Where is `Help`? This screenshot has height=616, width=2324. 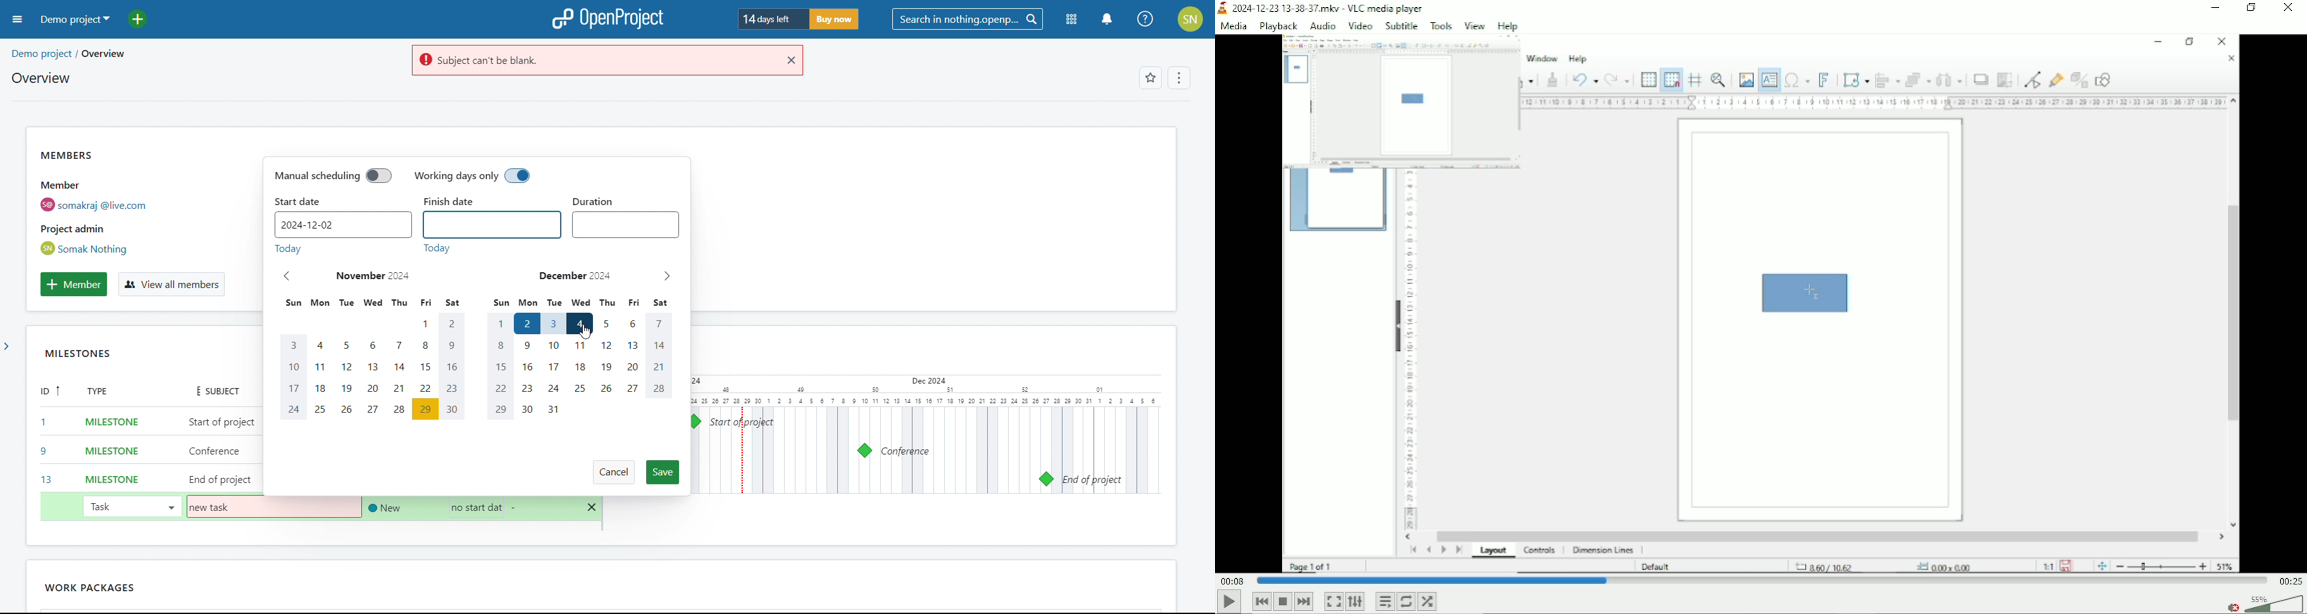 Help is located at coordinates (1509, 26).